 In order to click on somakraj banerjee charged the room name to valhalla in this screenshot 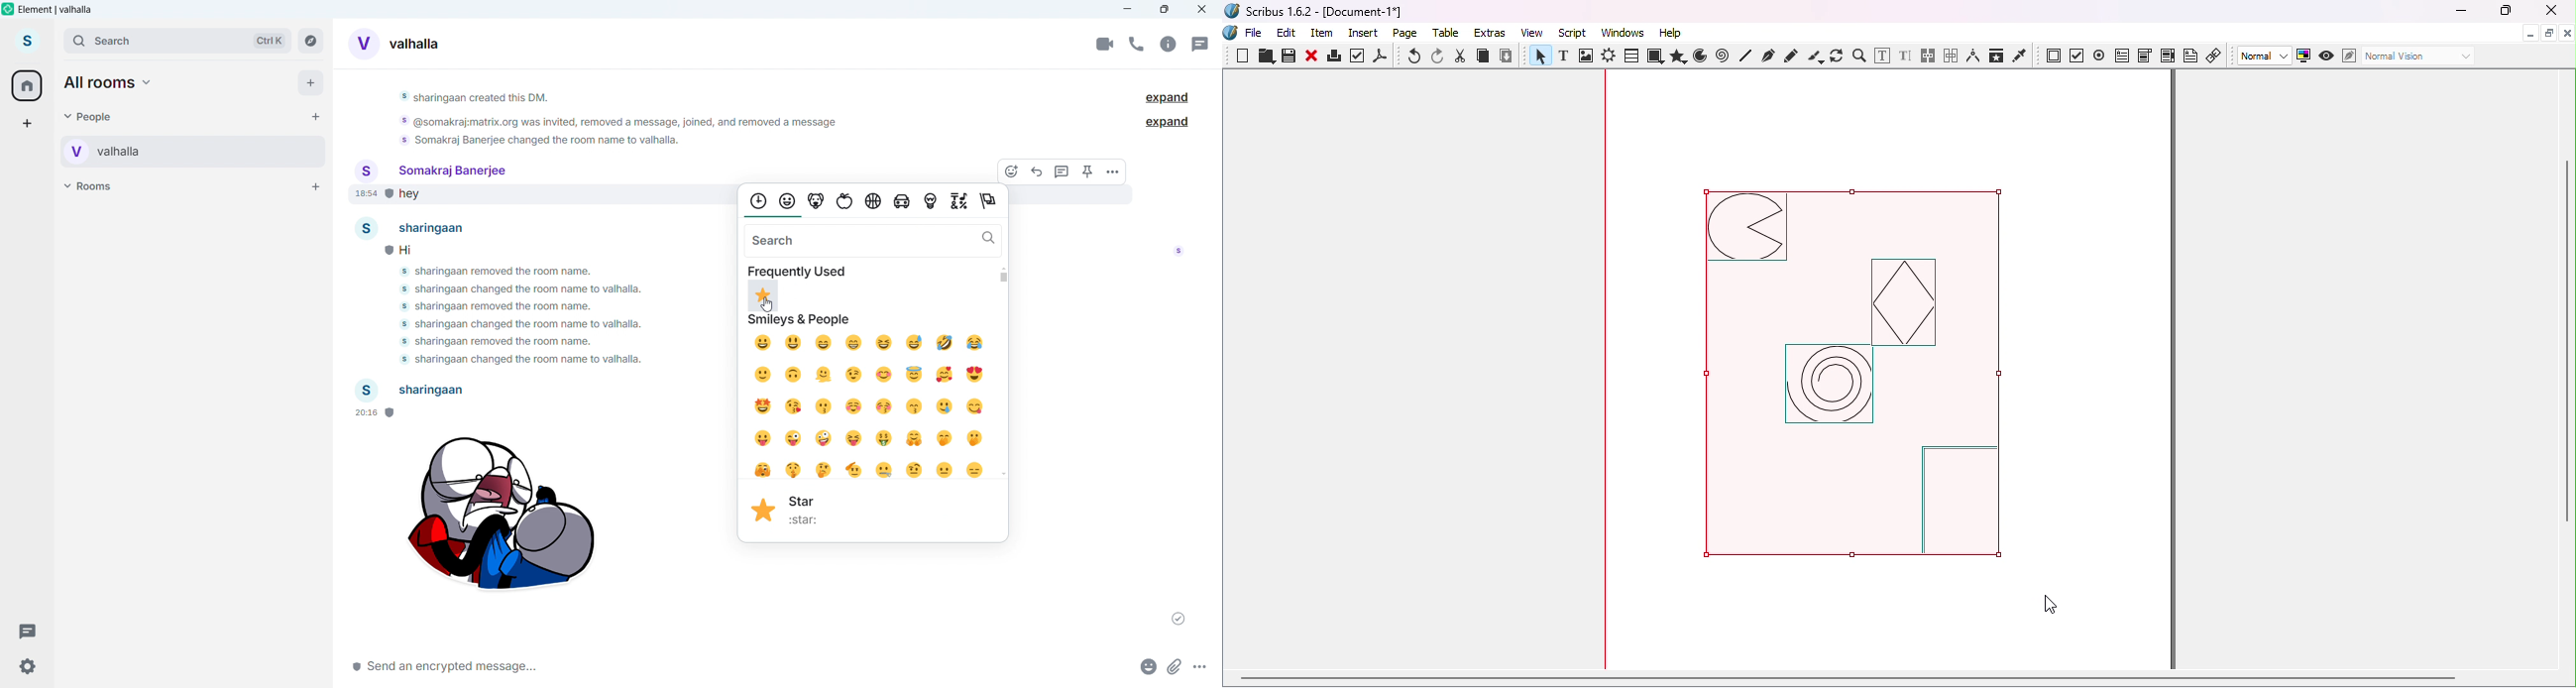, I will do `click(534, 290)`.